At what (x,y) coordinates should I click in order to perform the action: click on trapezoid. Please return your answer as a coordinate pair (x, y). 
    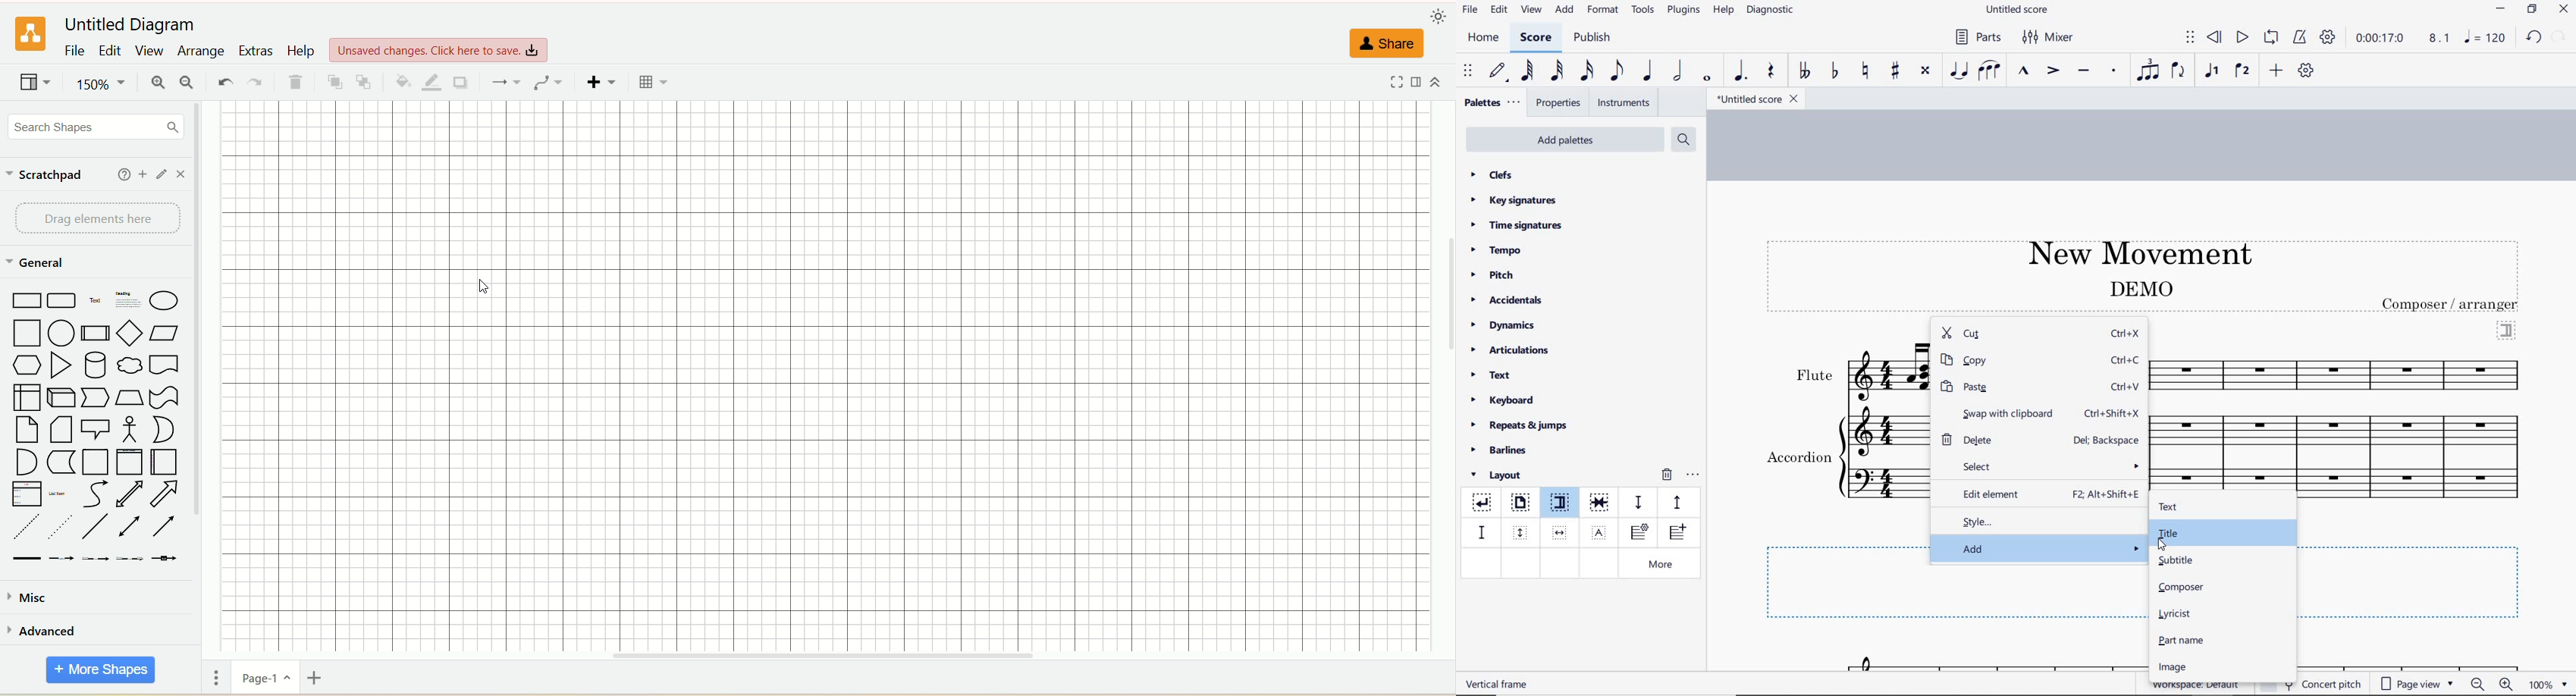
    Looking at the image, I should click on (127, 398).